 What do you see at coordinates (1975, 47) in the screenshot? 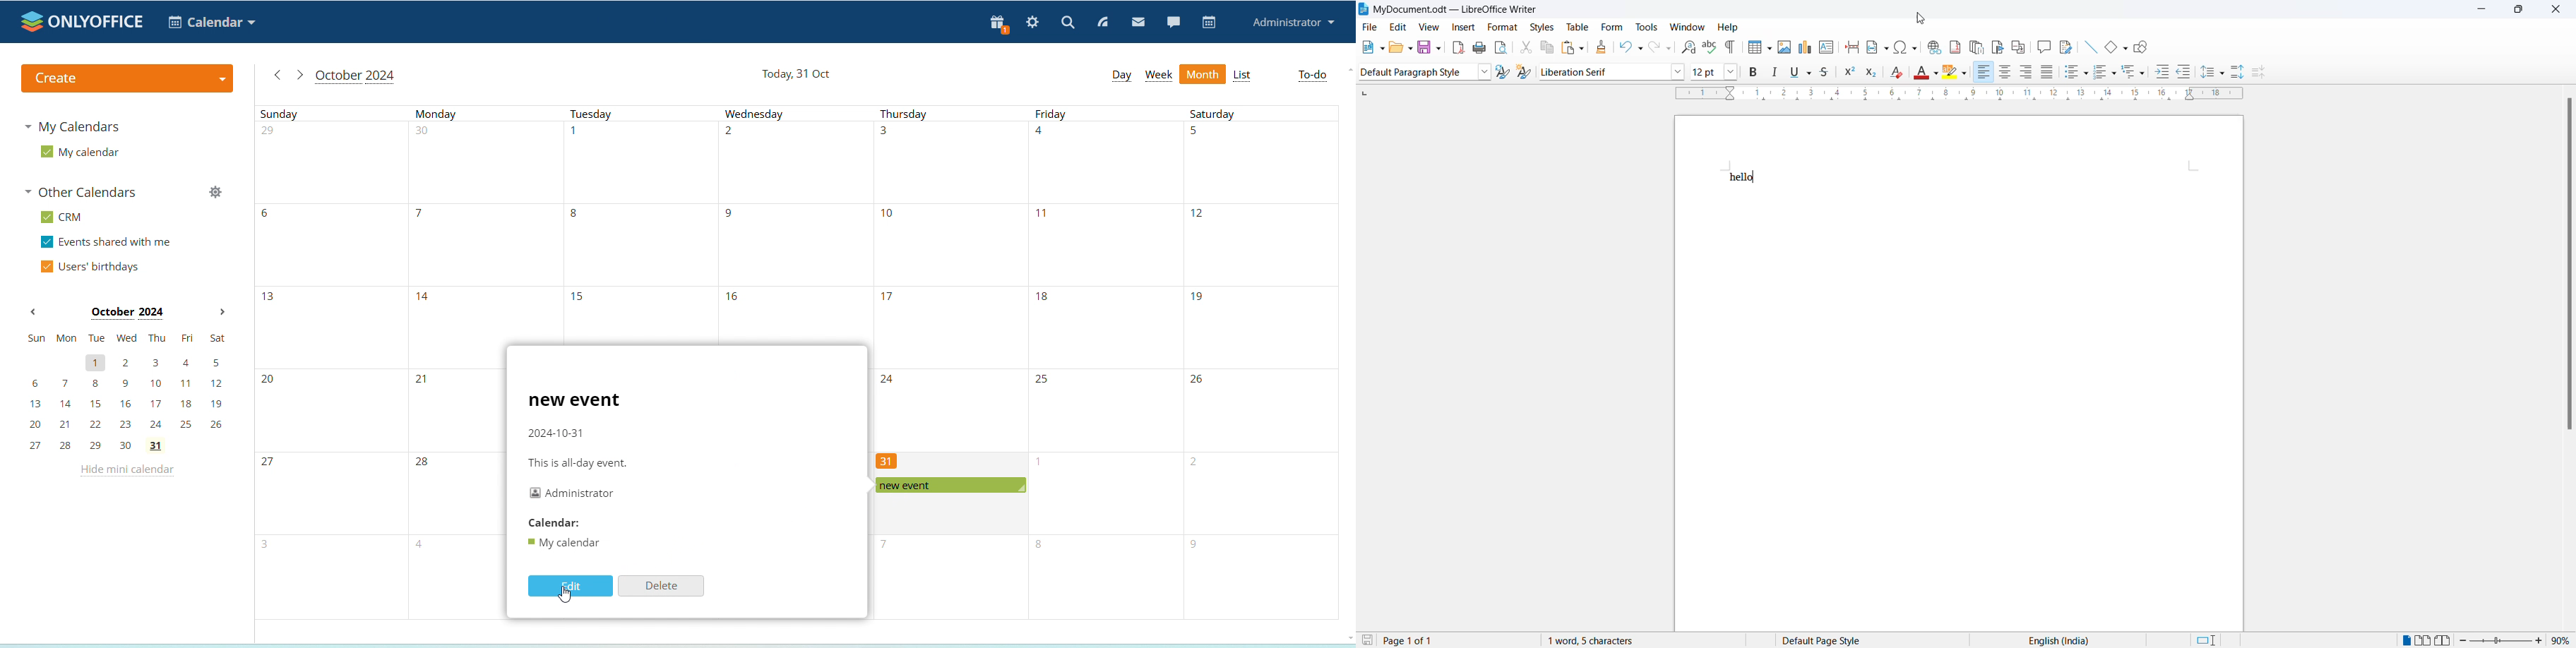
I see `insert endnote` at bounding box center [1975, 47].